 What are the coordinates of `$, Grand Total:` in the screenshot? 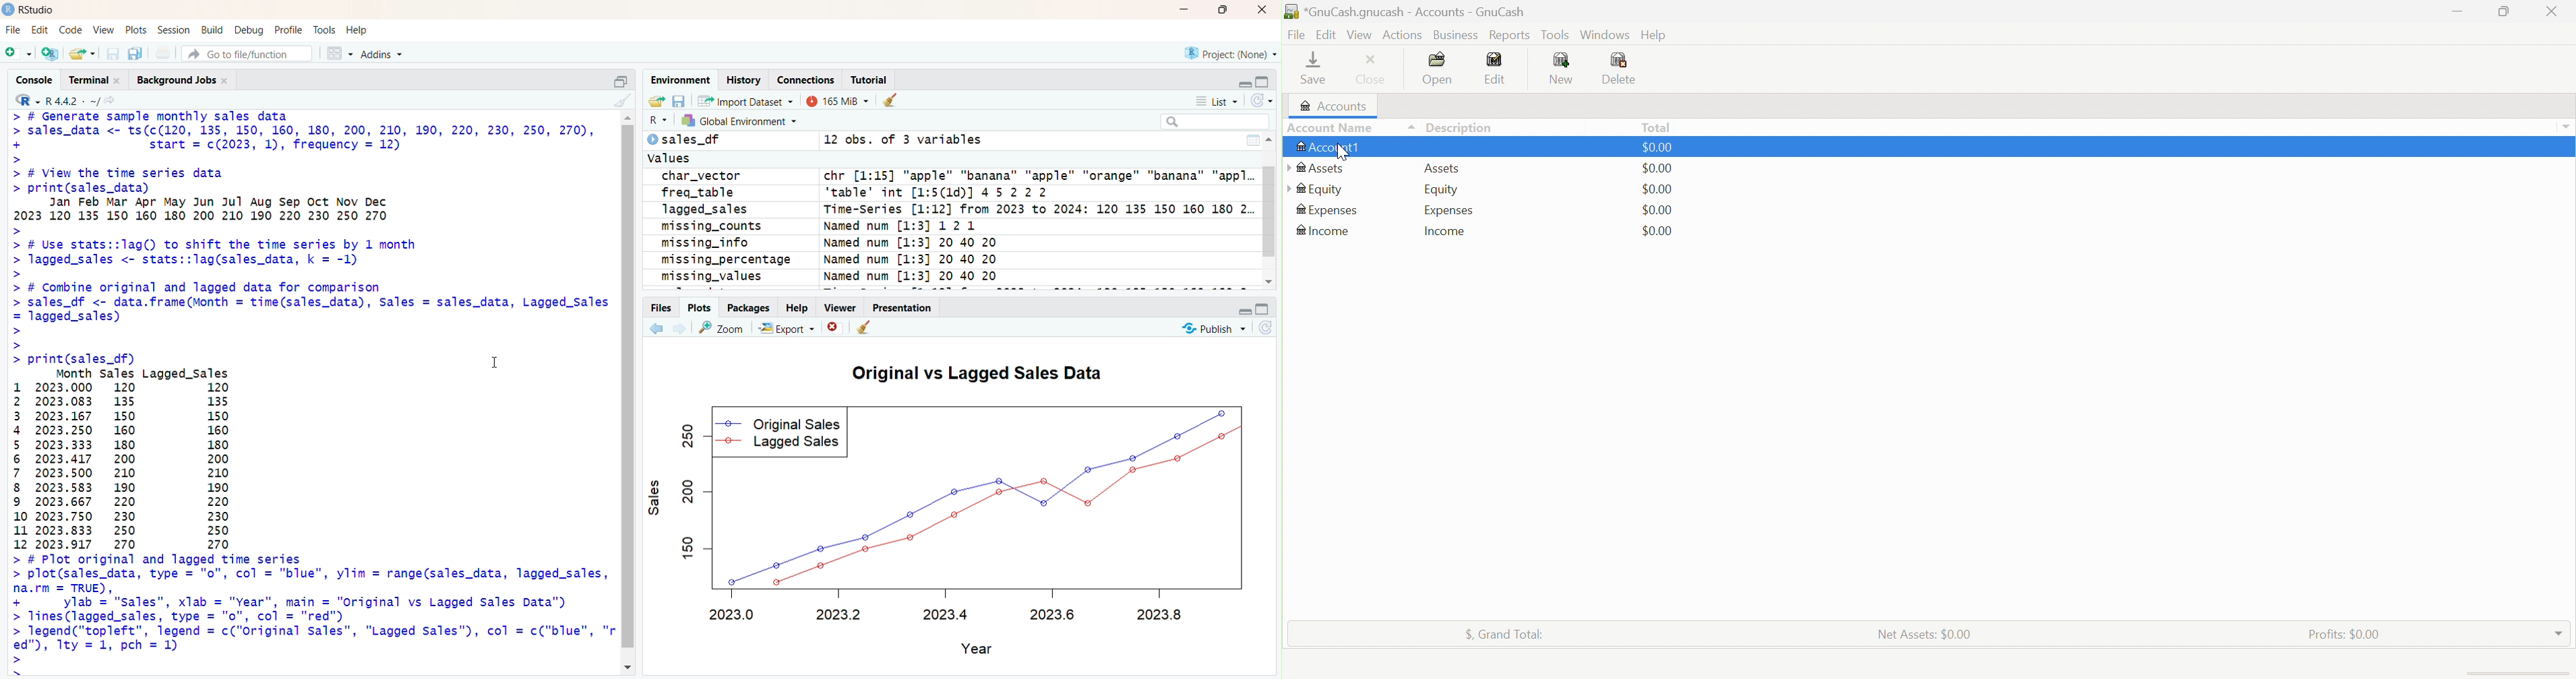 It's located at (1504, 635).